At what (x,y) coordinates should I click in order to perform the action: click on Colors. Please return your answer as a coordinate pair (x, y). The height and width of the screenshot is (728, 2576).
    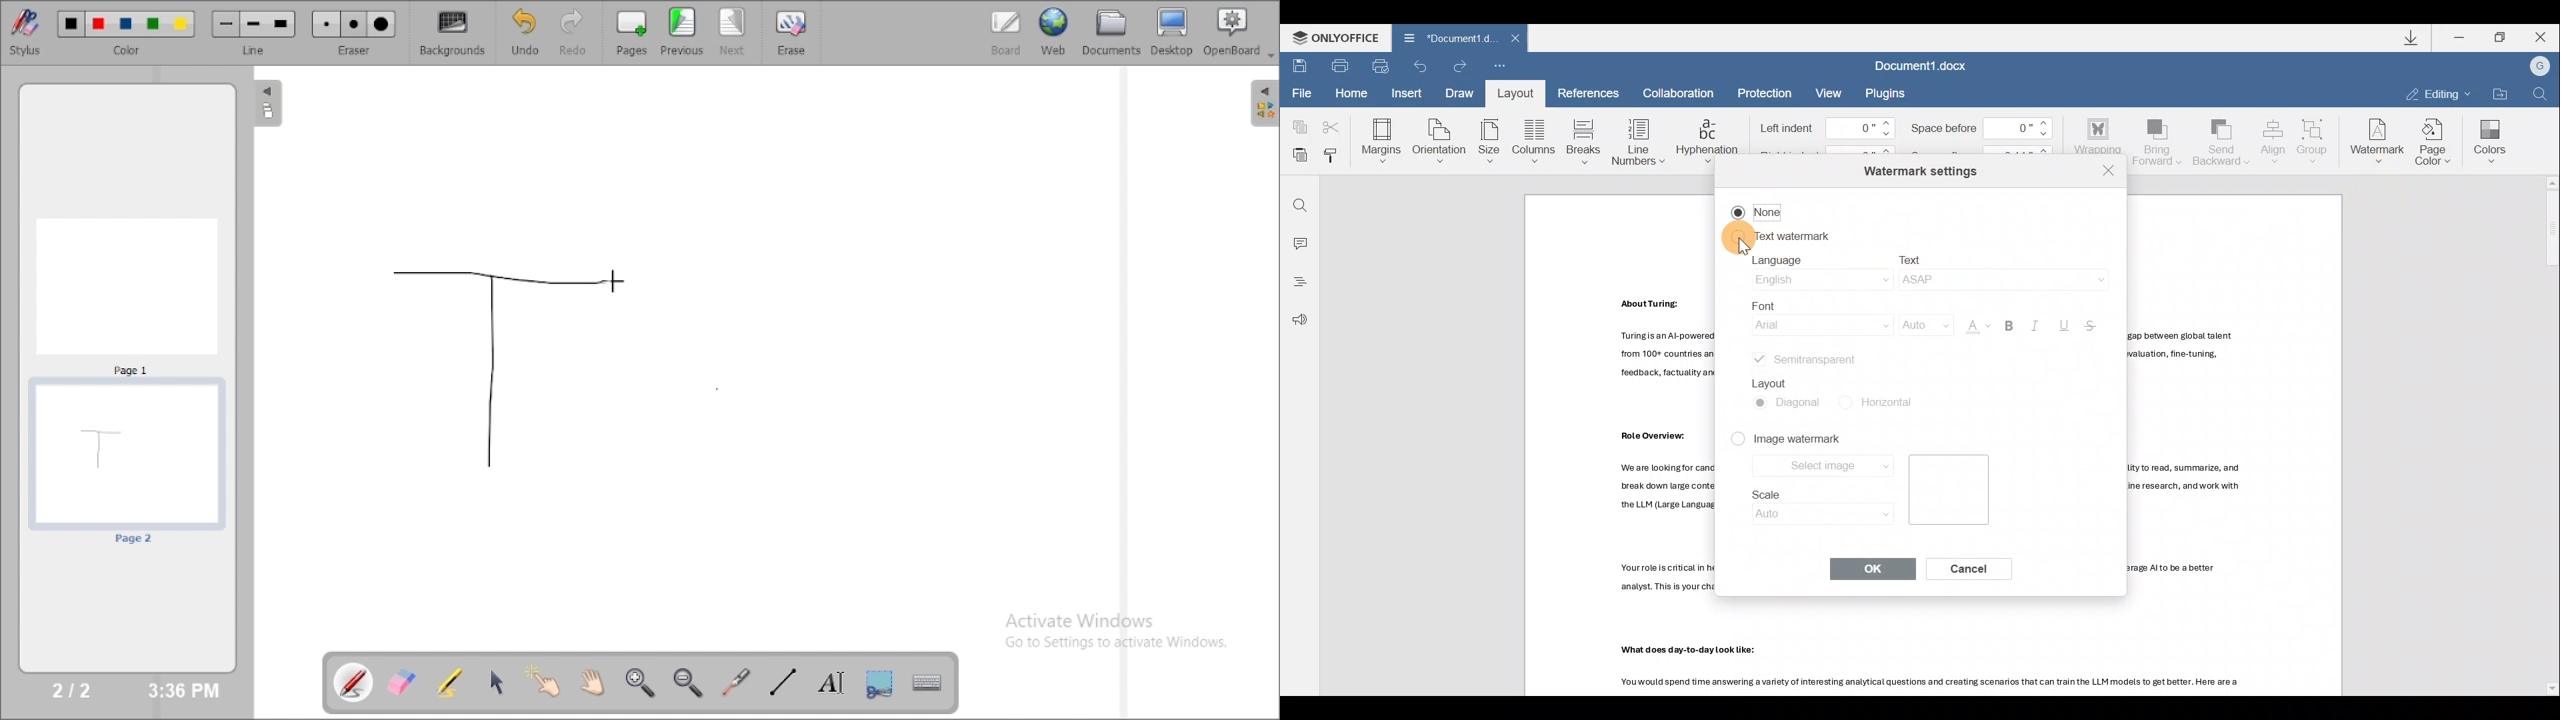
    Looking at the image, I should click on (2489, 142).